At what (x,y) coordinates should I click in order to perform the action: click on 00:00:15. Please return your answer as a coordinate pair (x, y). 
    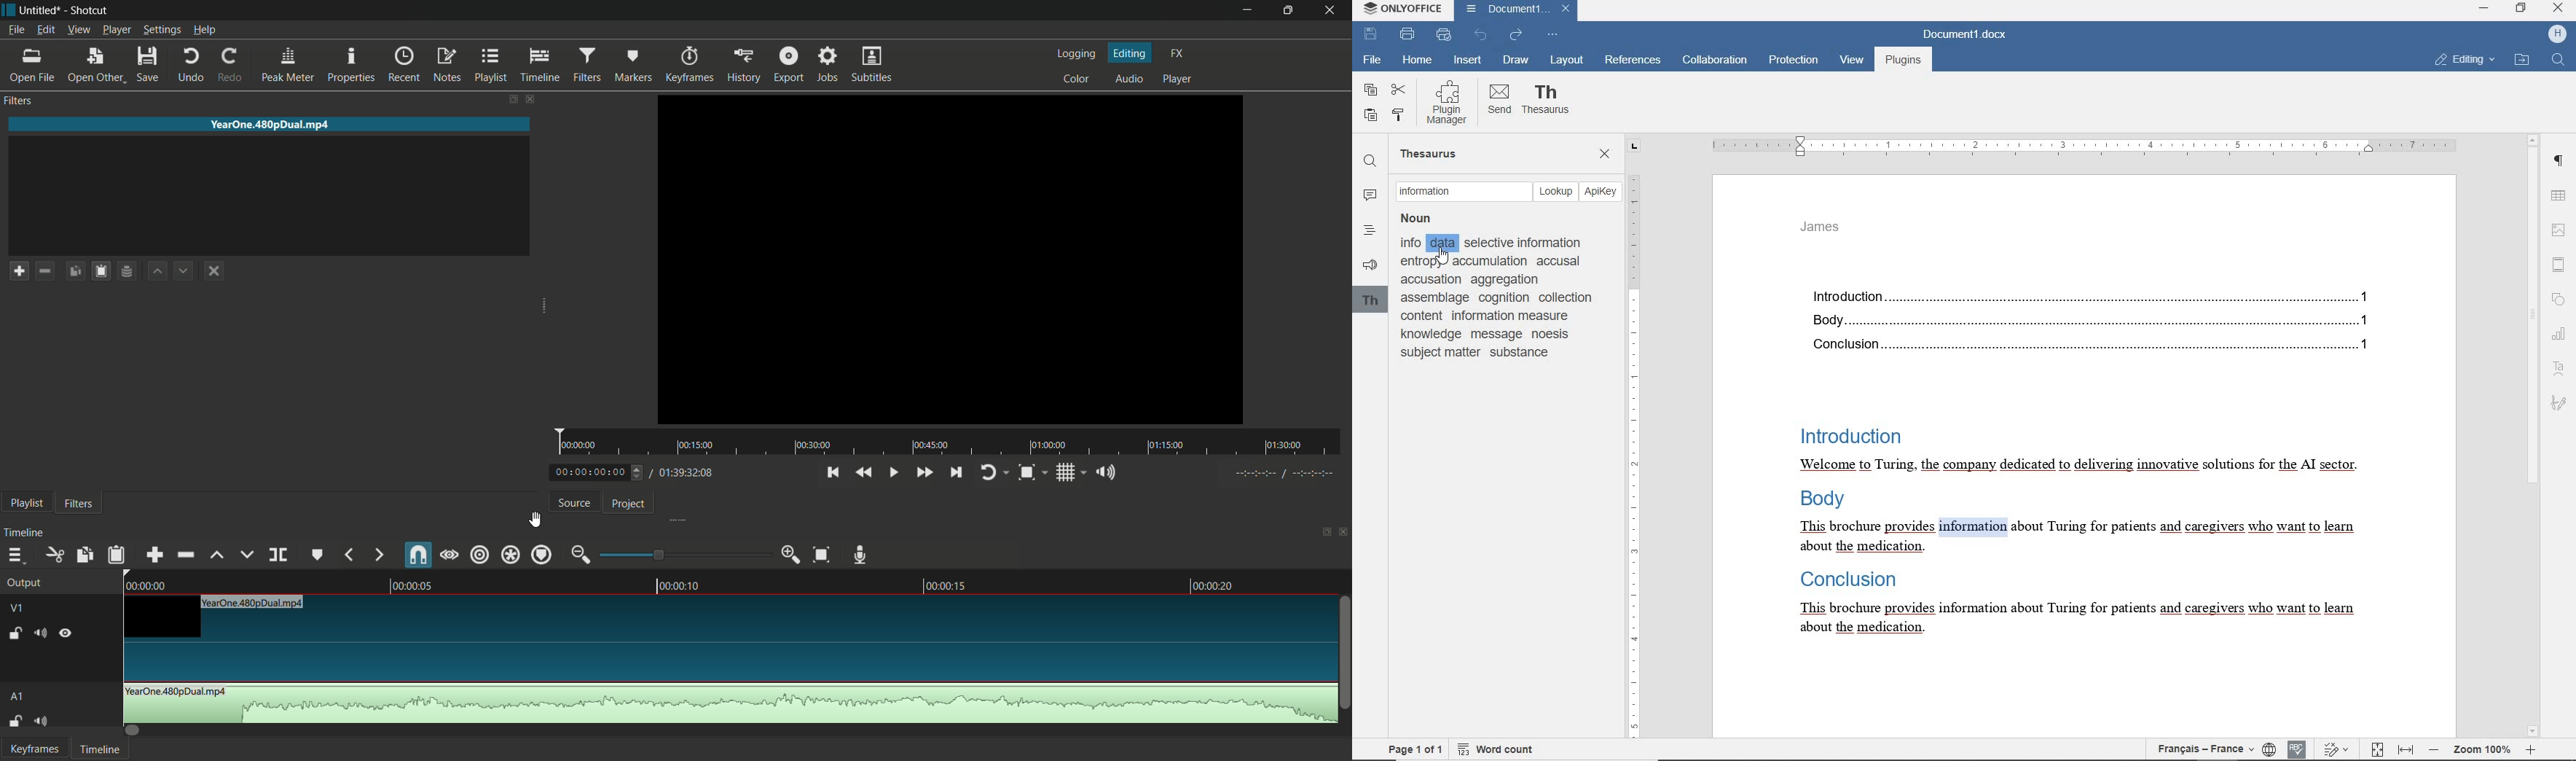
    Looking at the image, I should click on (948, 586).